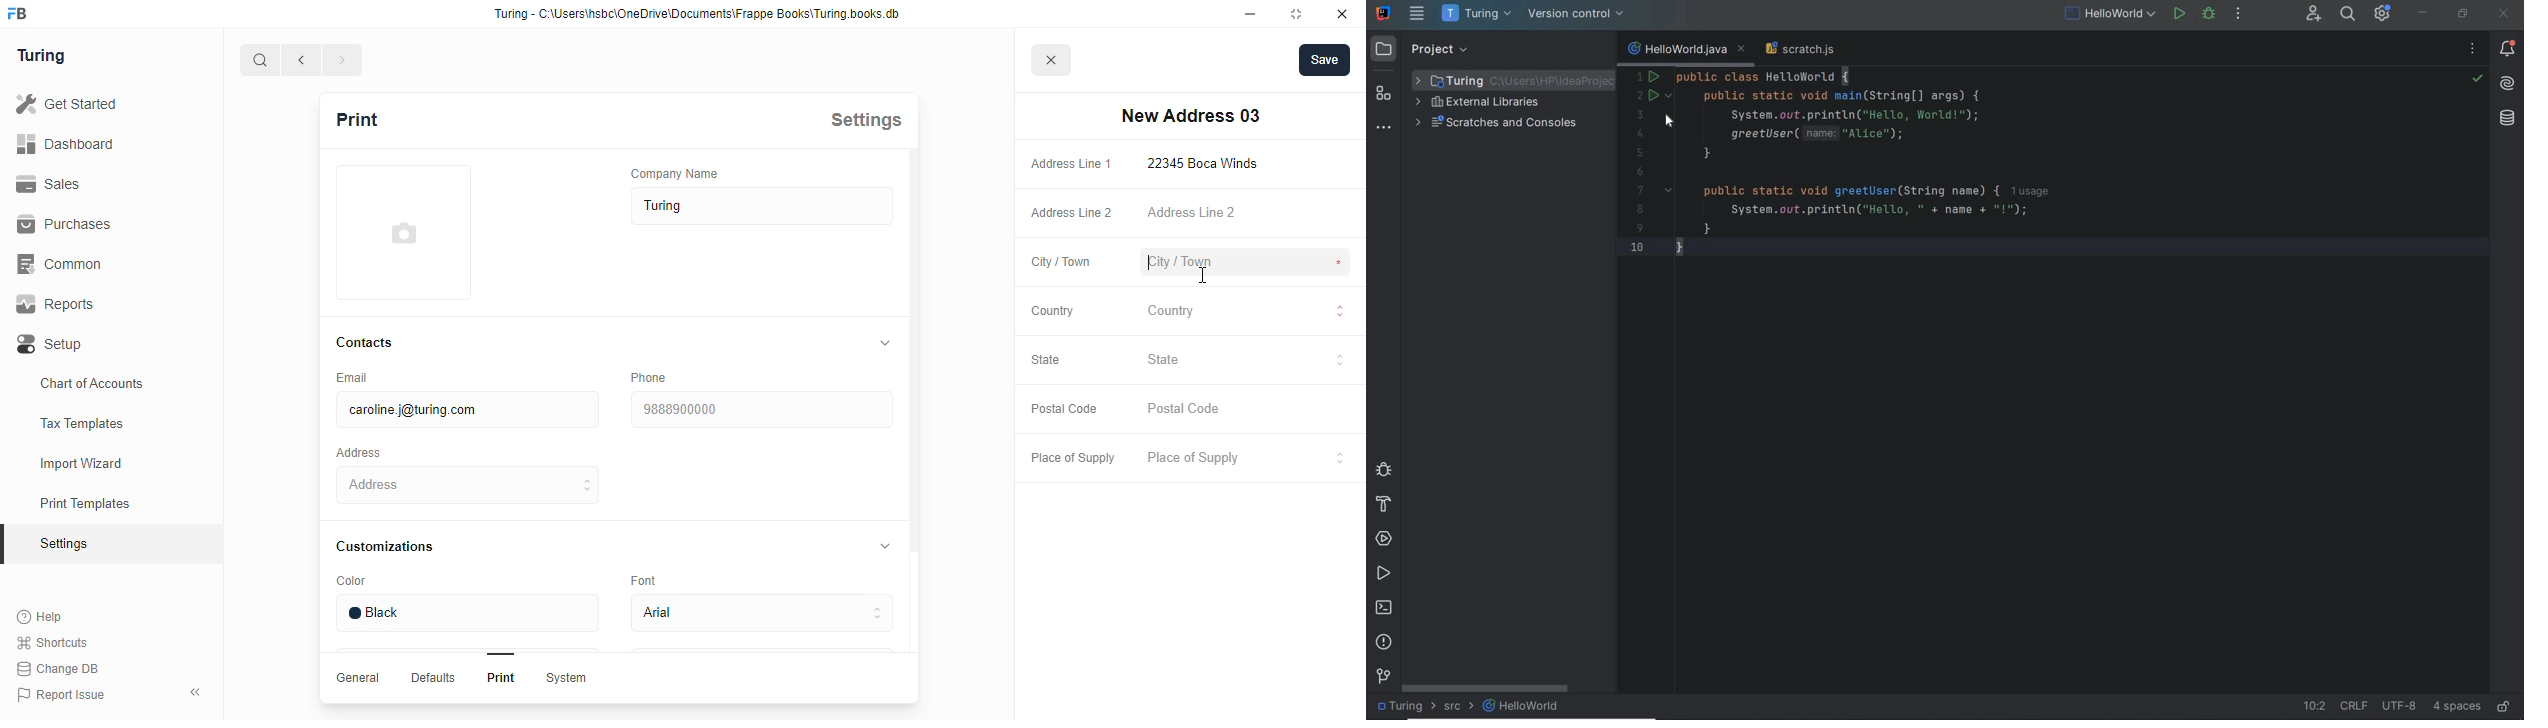 This screenshot has width=2548, height=728. What do you see at coordinates (52, 643) in the screenshot?
I see `shortcuts` at bounding box center [52, 643].